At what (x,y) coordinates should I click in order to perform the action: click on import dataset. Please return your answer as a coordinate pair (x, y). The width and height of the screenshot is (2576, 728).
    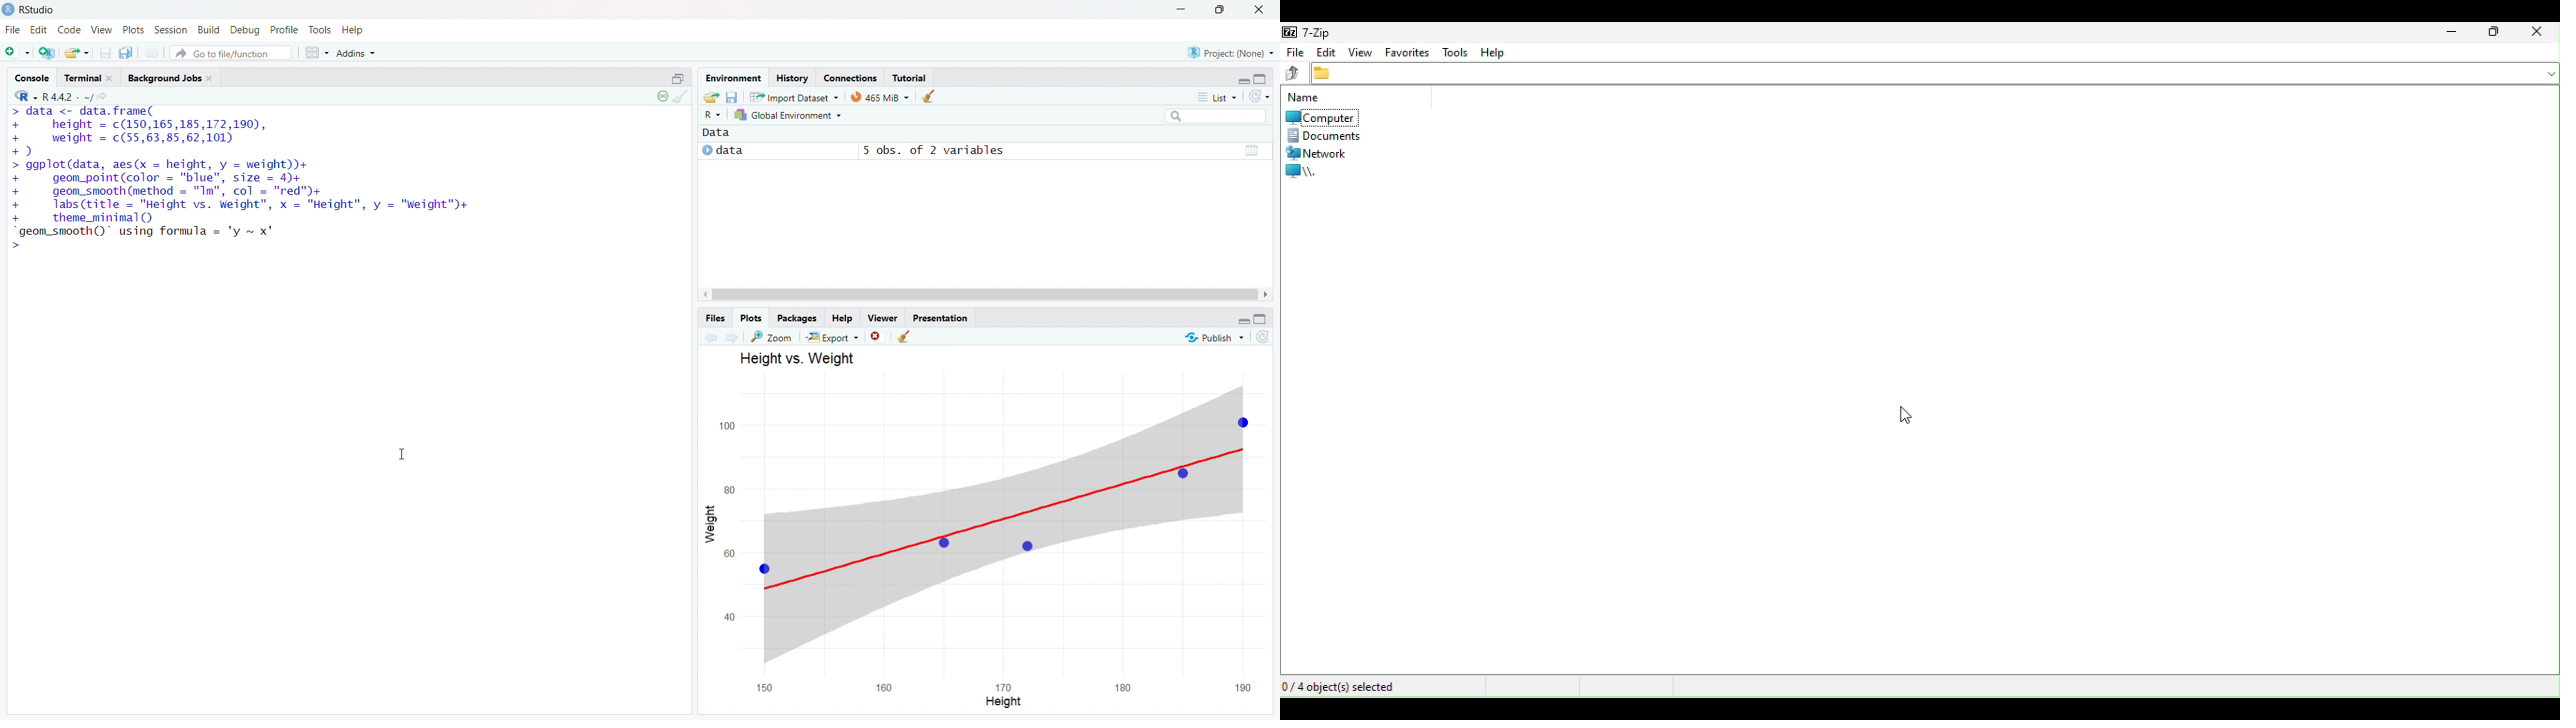
    Looking at the image, I should click on (795, 96).